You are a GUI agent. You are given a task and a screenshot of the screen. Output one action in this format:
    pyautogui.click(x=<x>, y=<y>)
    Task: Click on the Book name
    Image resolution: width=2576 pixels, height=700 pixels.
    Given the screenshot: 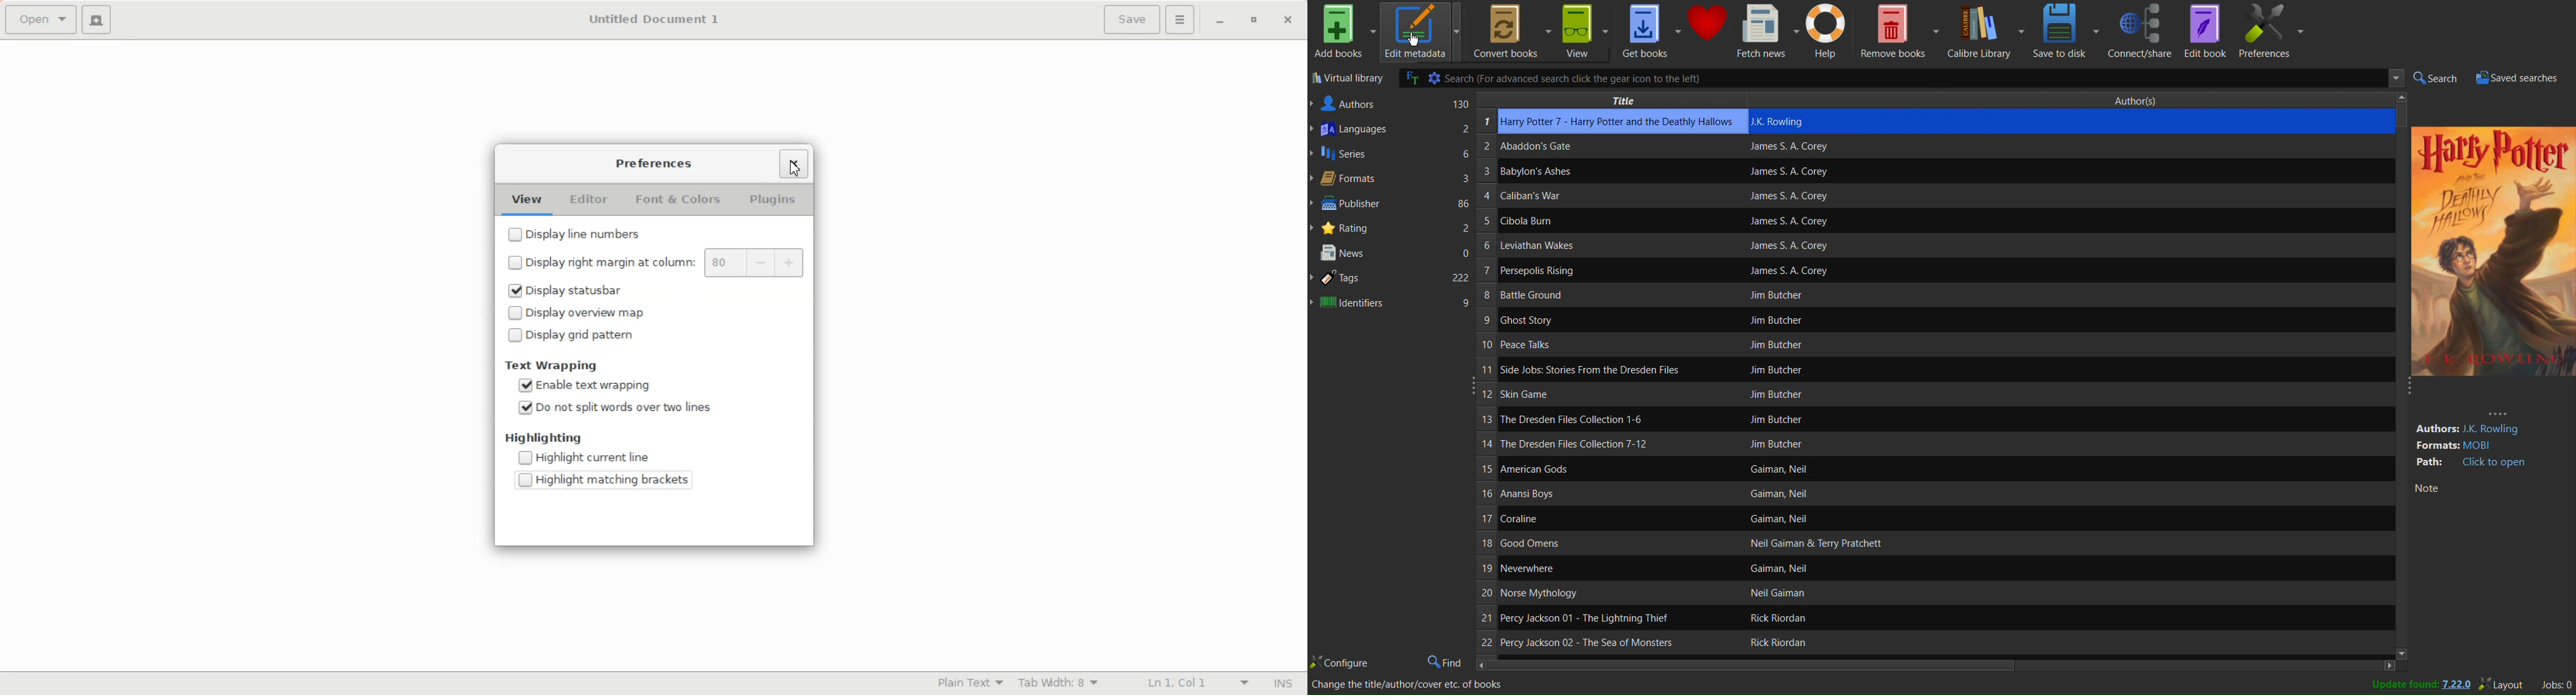 What is the action you would take?
    pyautogui.click(x=1608, y=545)
    